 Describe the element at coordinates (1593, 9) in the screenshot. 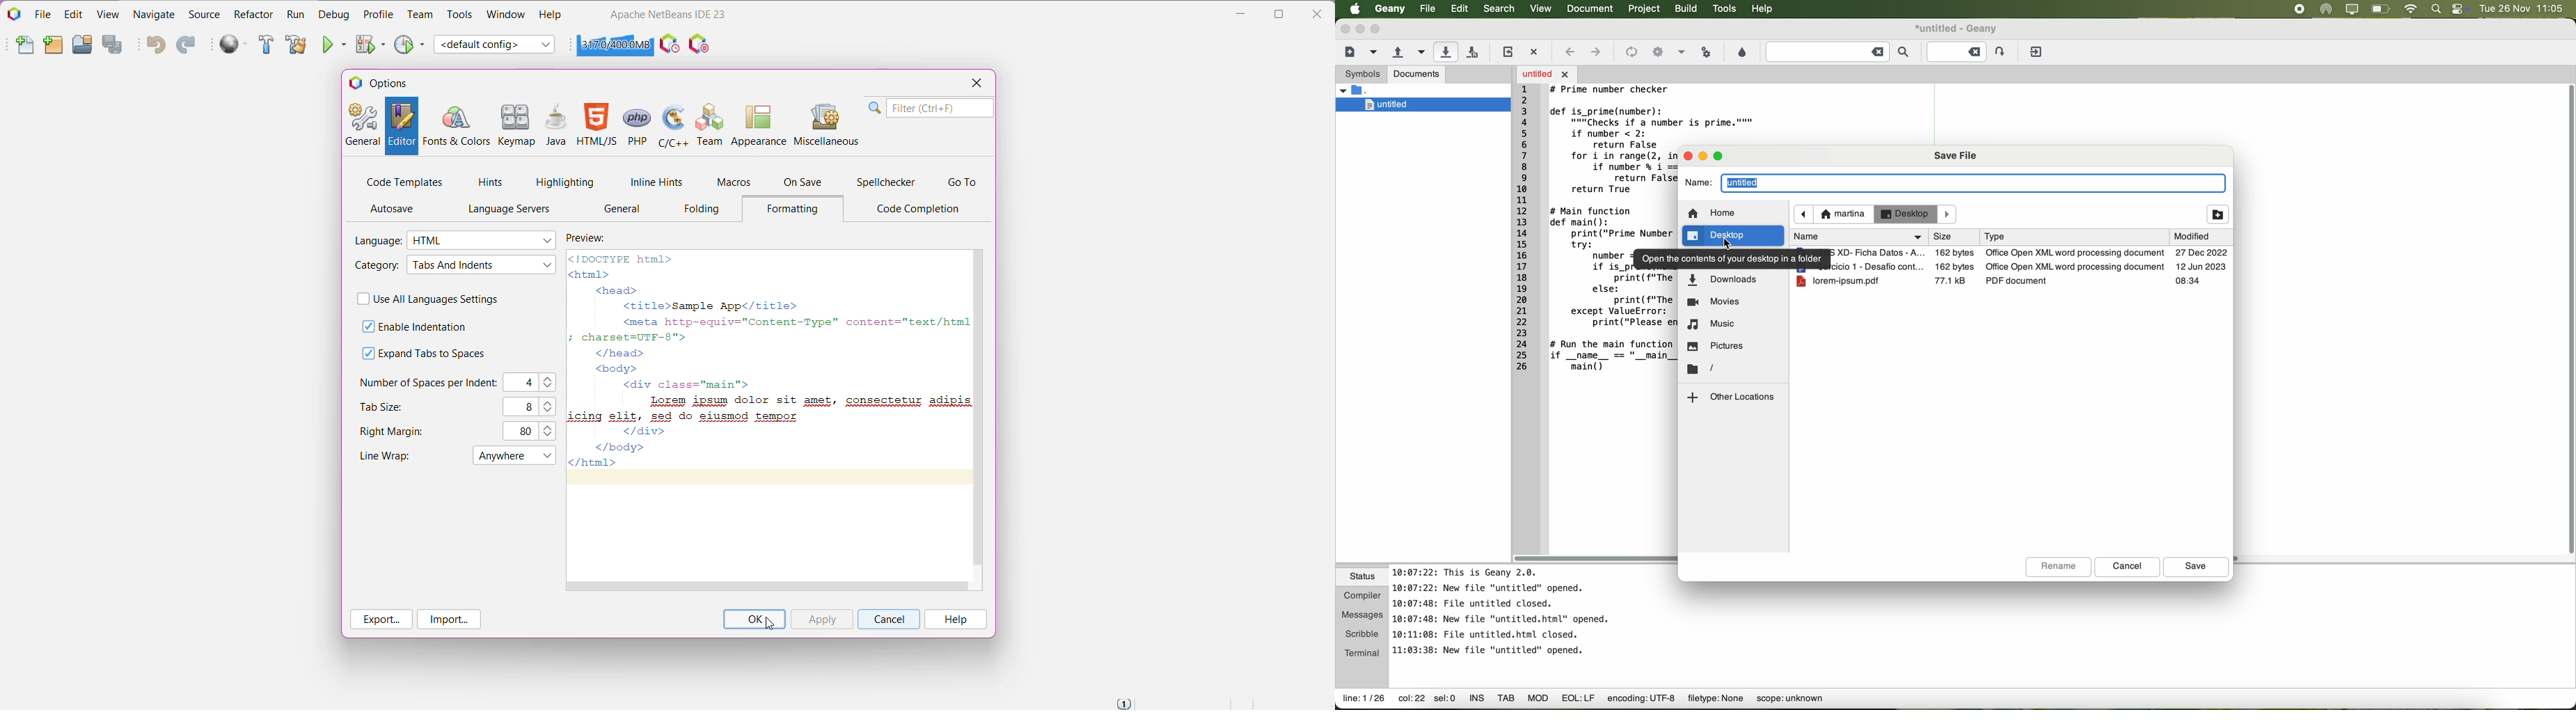

I see `document` at that location.